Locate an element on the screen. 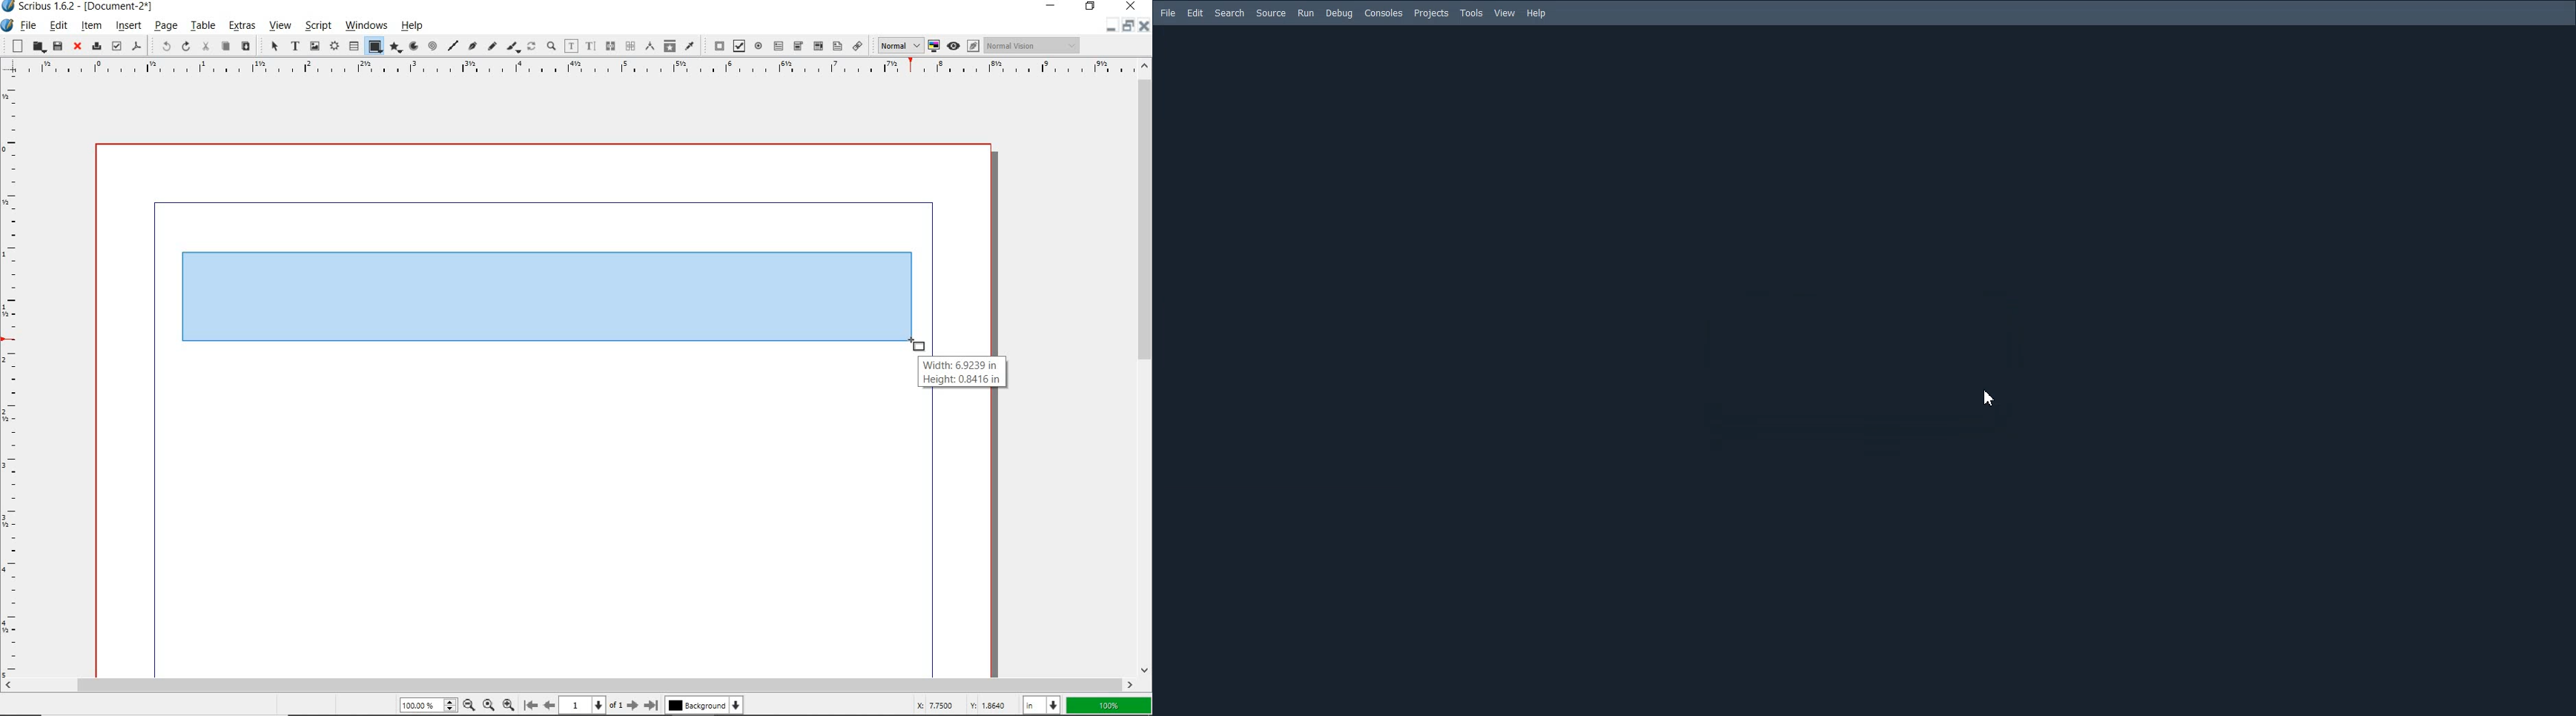 Image resolution: width=2576 pixels, height=728 pixels. Tools is located at coordinates (1471, 13).